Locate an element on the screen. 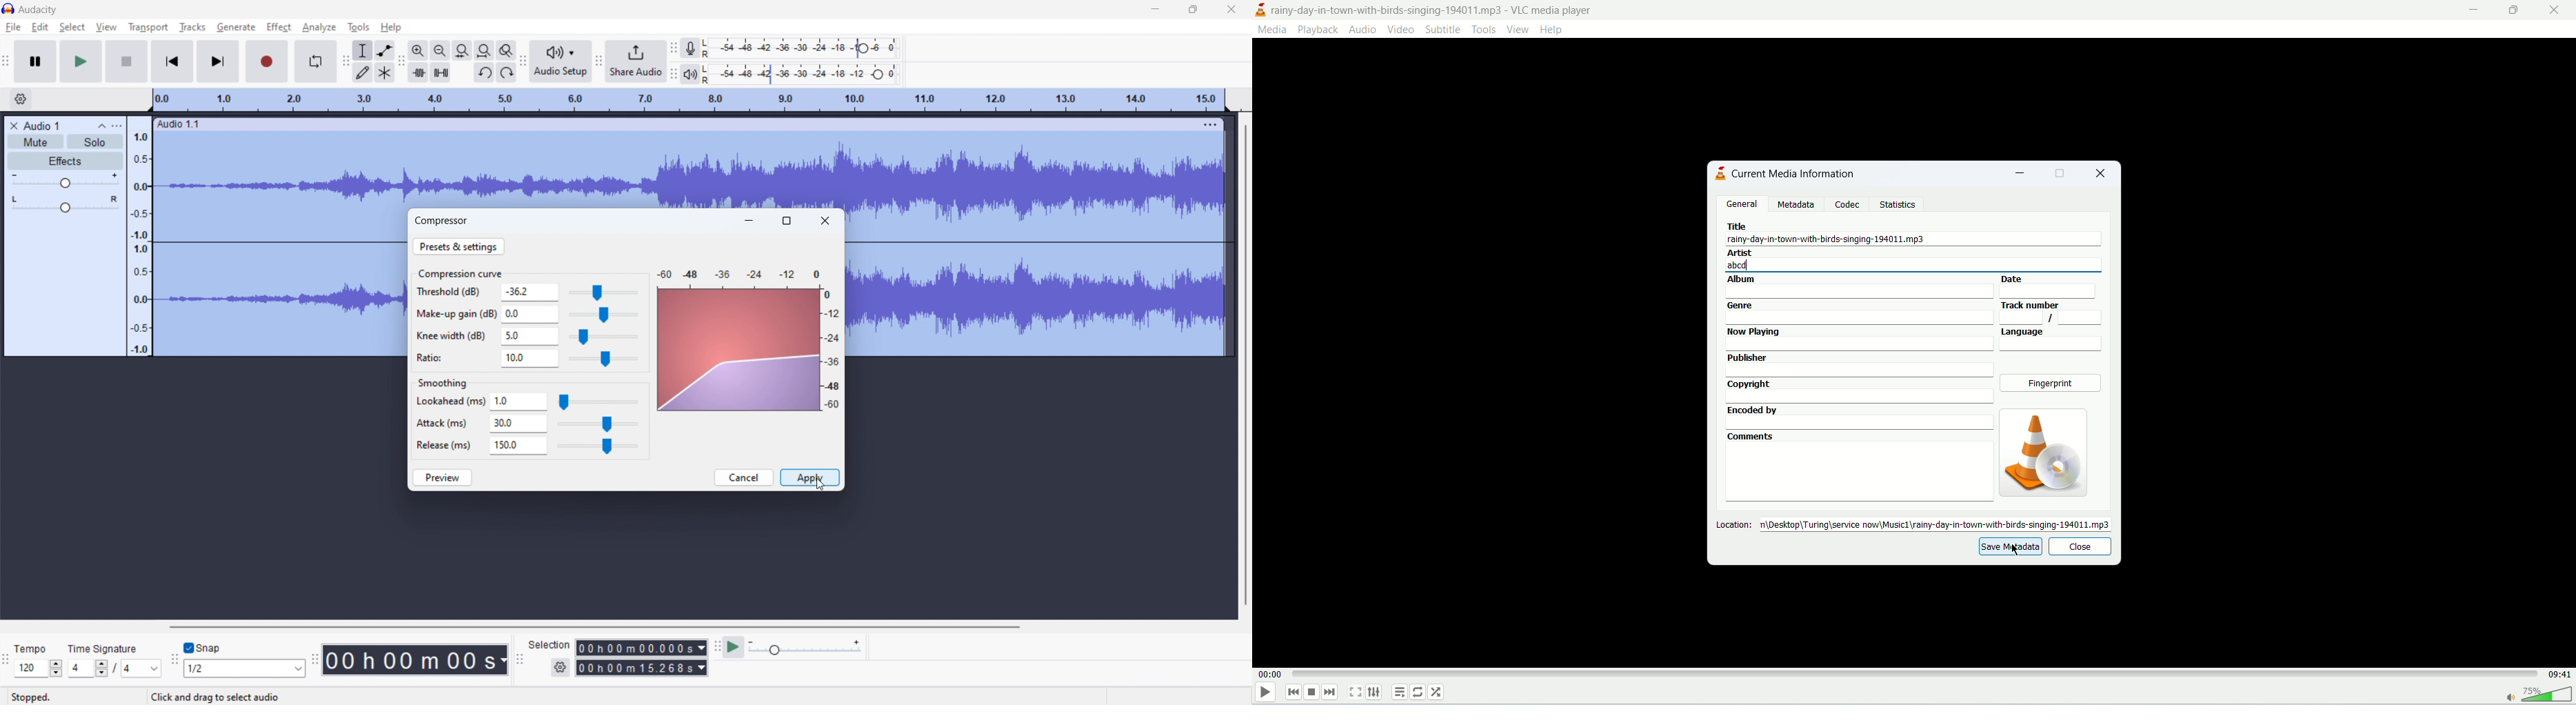 This screenshot has width=2576, height=728. stop is located at coordinates (1312, 691).